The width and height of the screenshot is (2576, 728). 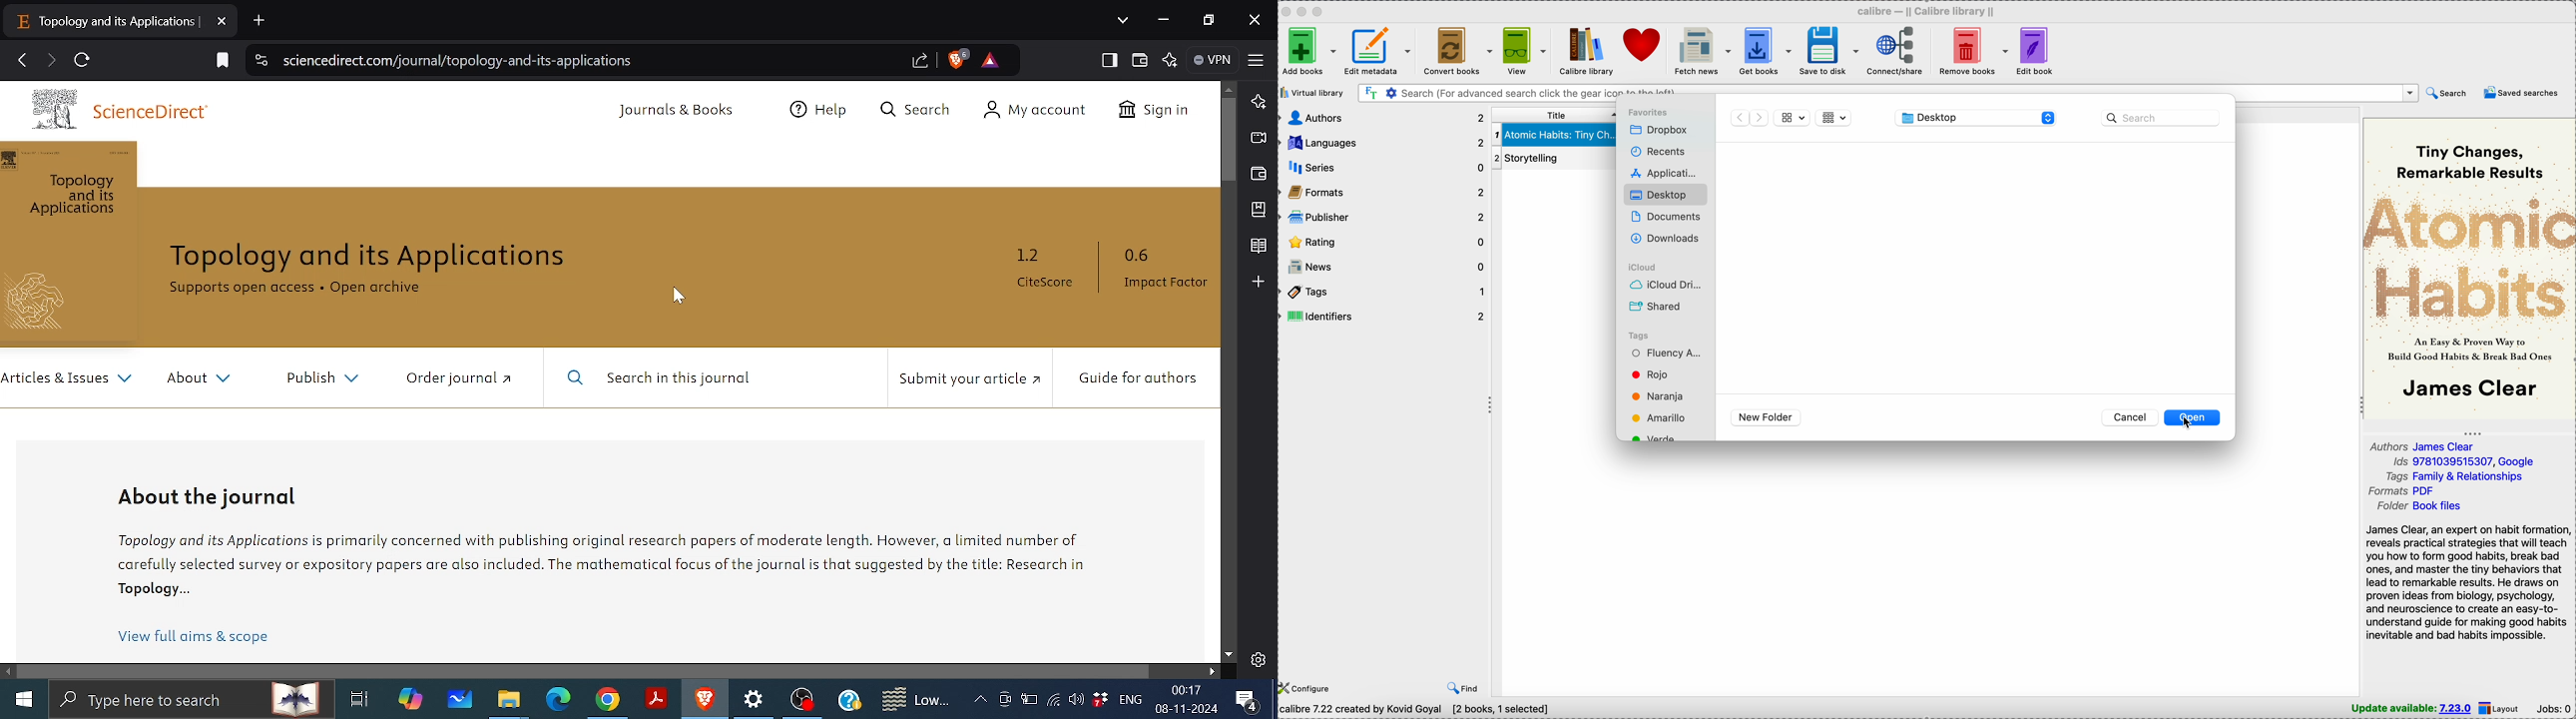 What do you see at coordinates (223, 22) in the screenshot?
I see `Close current tab` at bounding box center [223, 22].